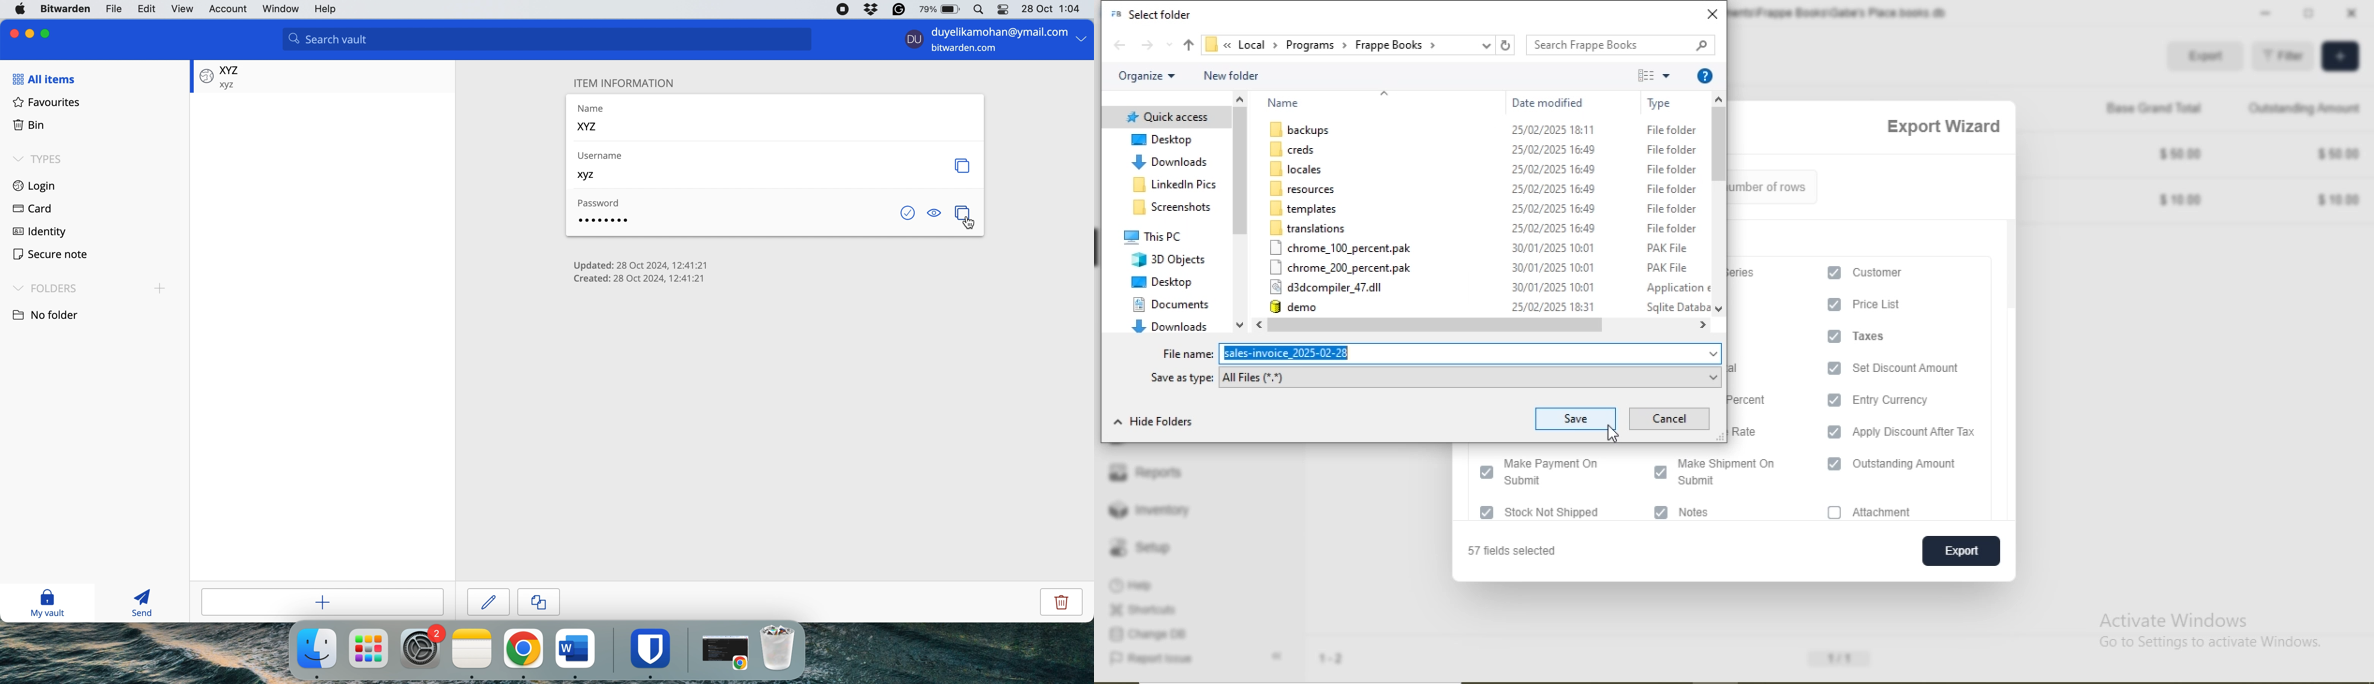  What do you see at coordinates (1658, 470) in the screenshot?
I see `checkbox` at bounding box center [1658, 470].